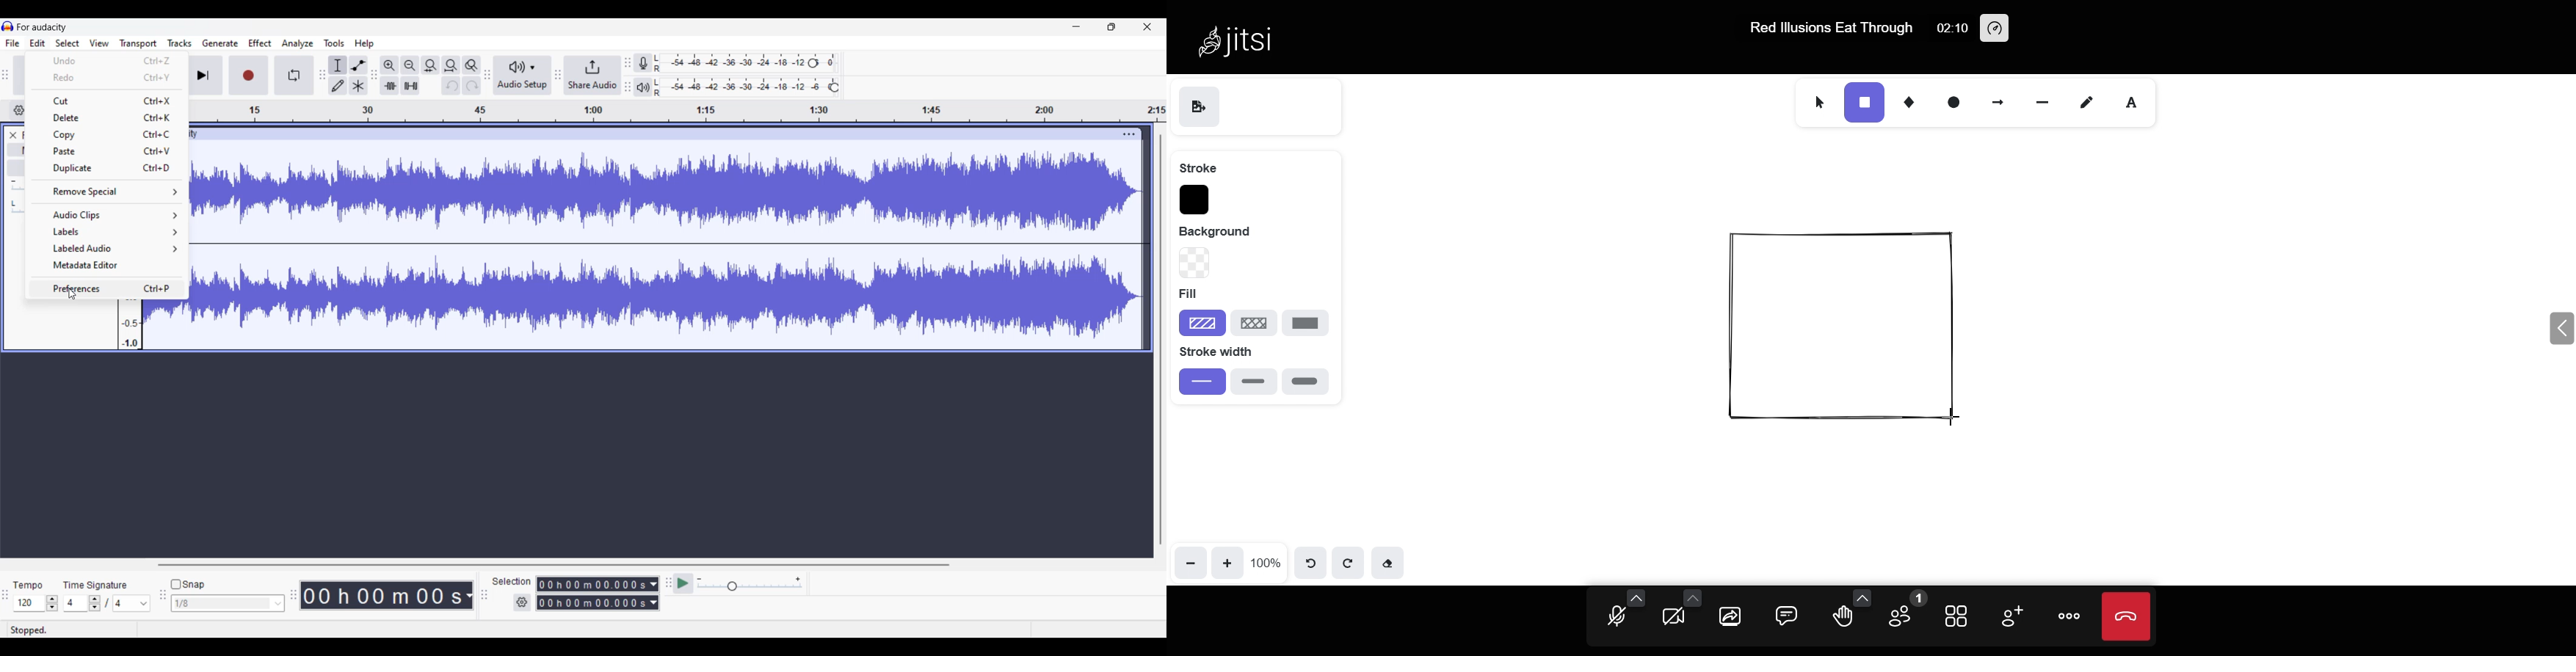 The height and width of the screenshot is (672, 2576). I want to click on Decrease volume, so click(13, 182).